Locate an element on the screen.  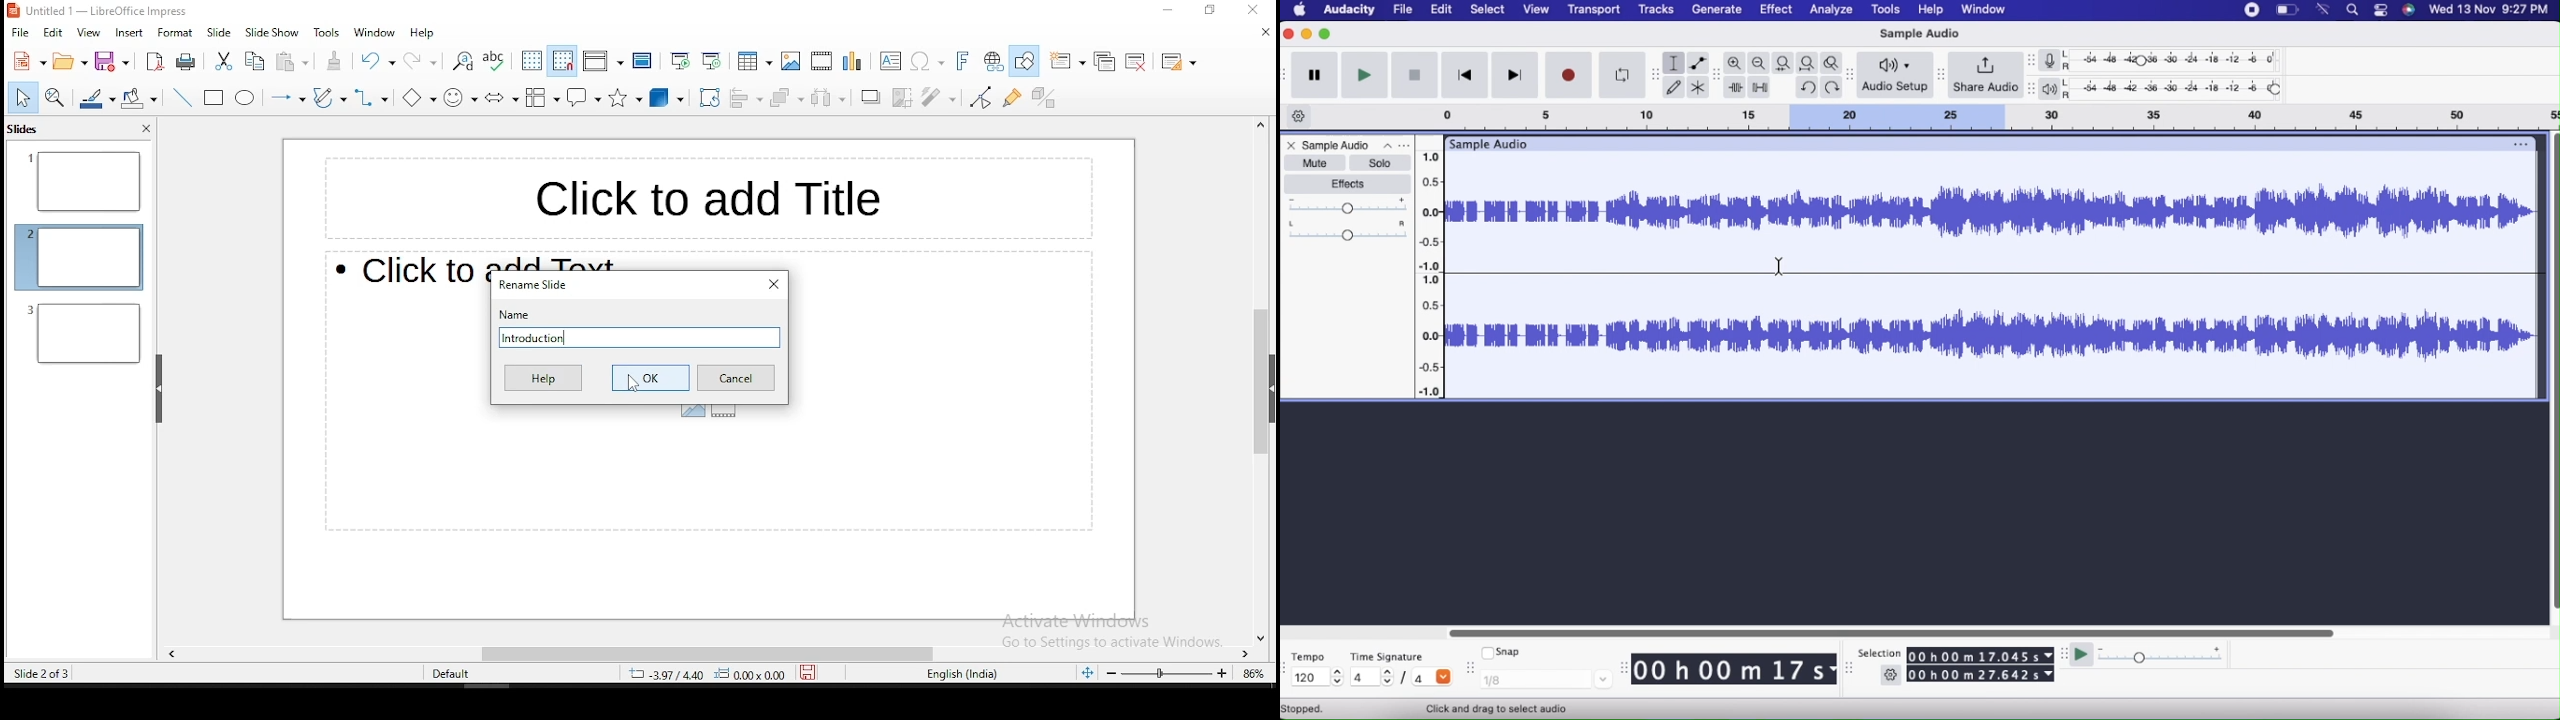
arrange is located at coordinates (788, 98).